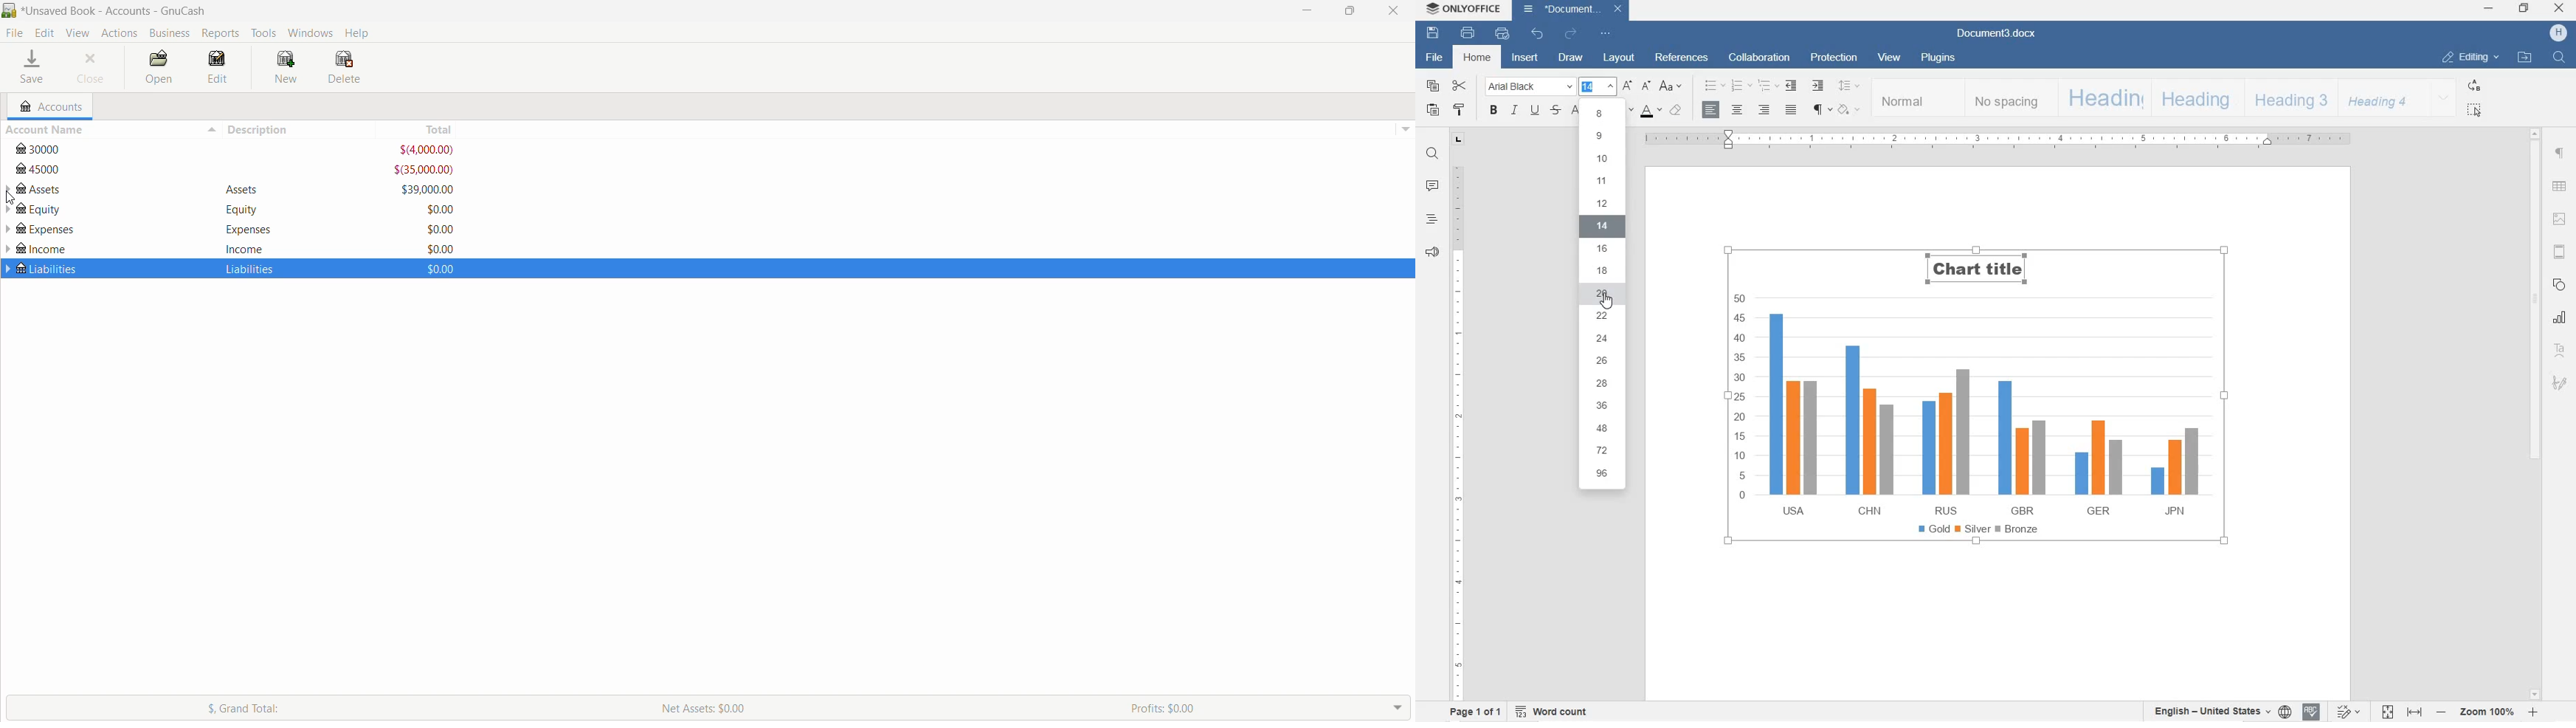 Image resolution: width=2576 pixels, height=728 pixels. What do you see at coordinates (2473, 85) in the screenshot?
I see `REPLACE` at bounding box center [2473, 85].